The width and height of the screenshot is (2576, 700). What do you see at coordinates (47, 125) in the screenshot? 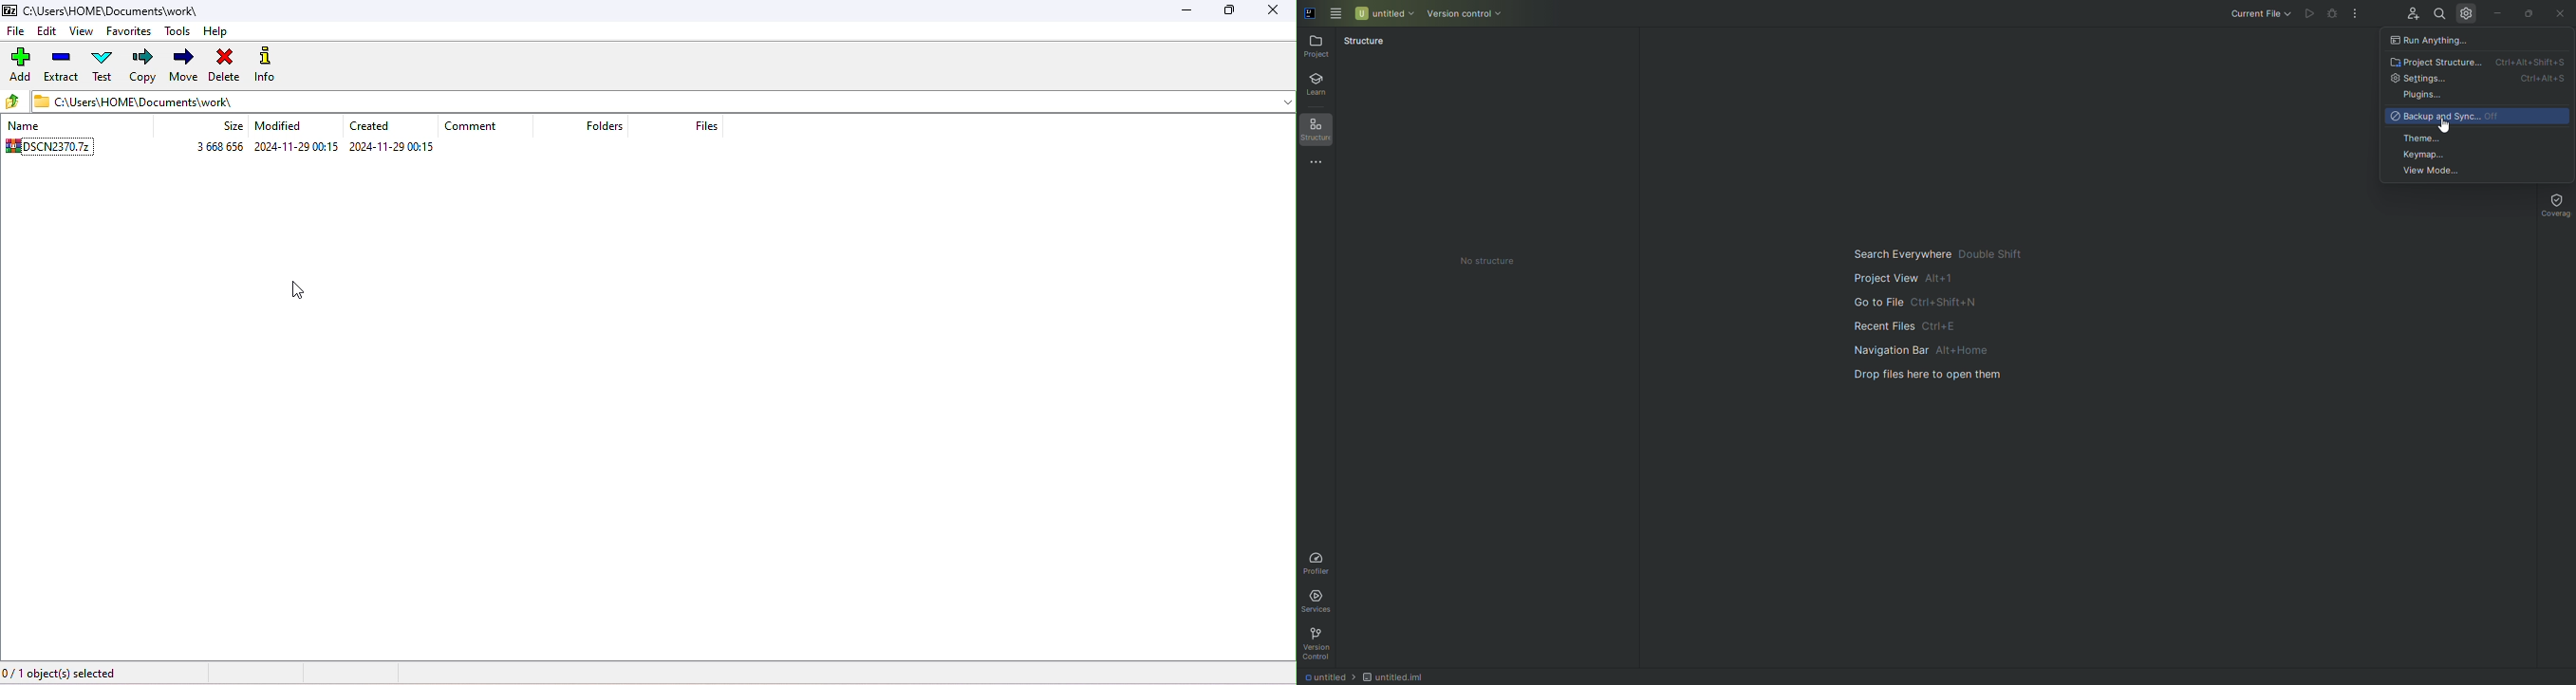
I see `name` at bounding box center [47, 125].